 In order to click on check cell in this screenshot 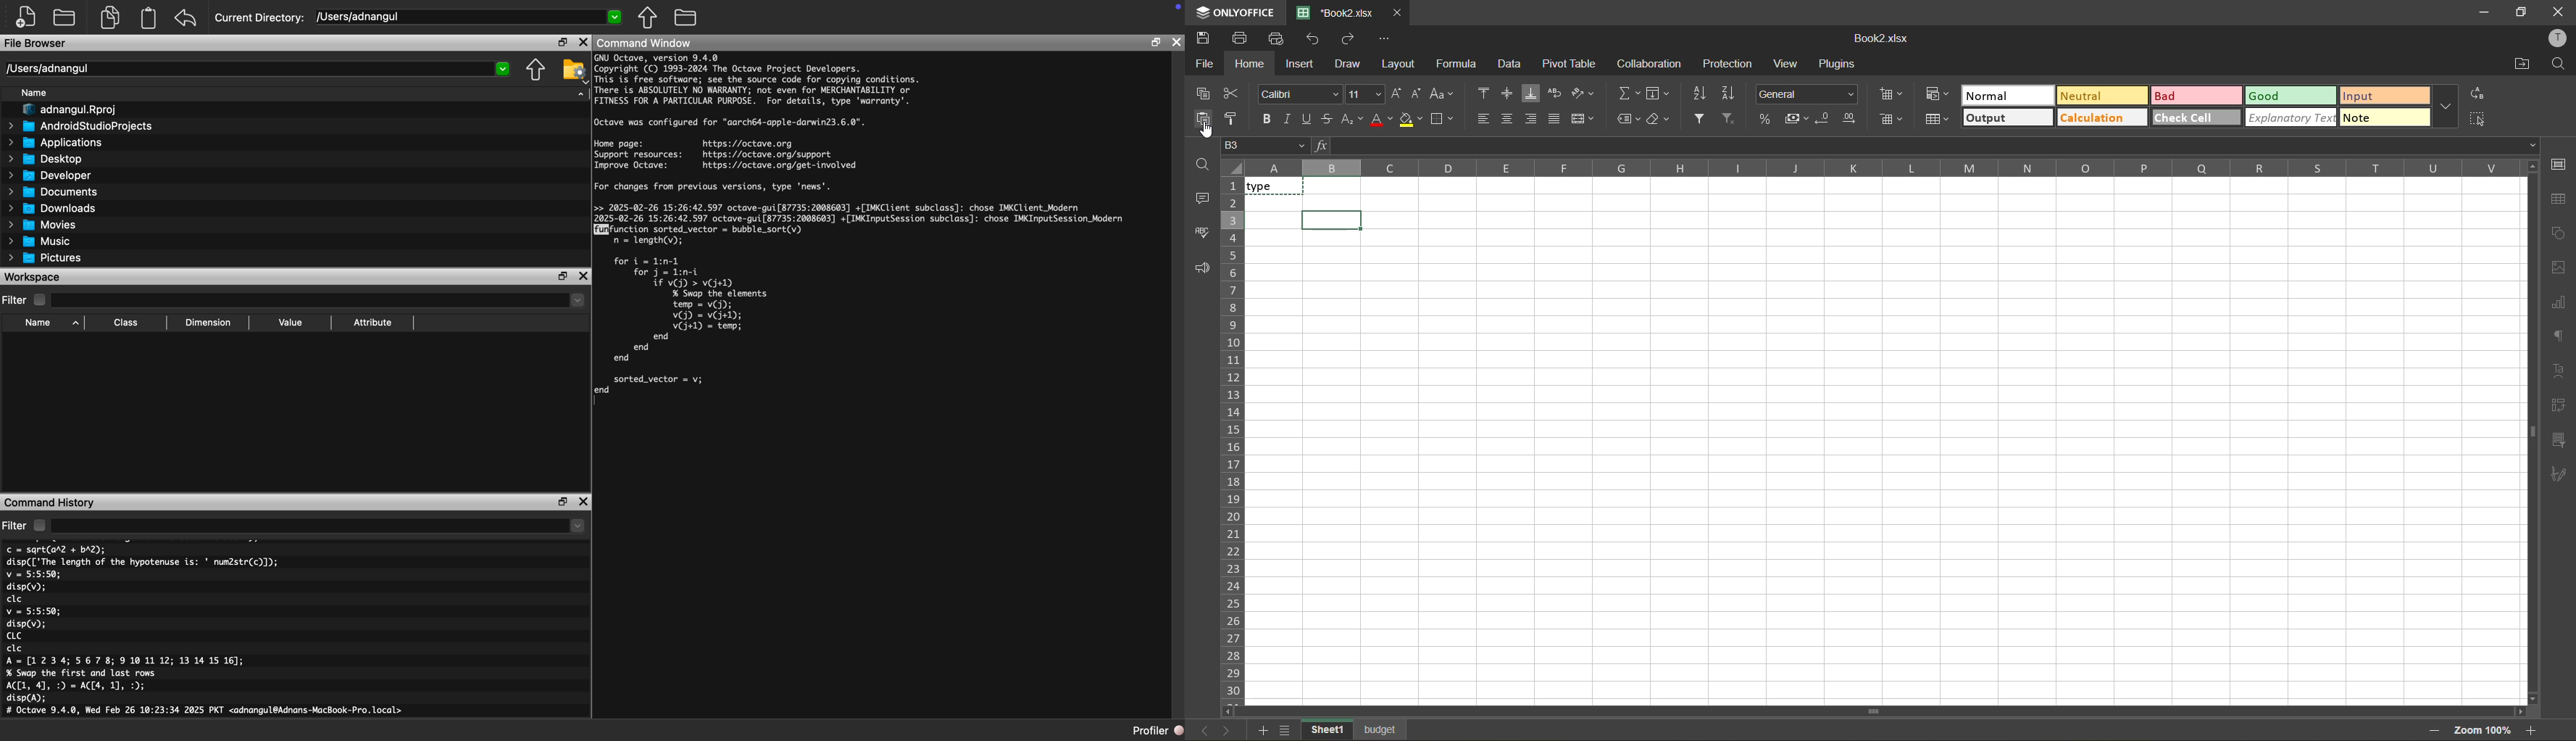, I will do `click(2196, 118)`.